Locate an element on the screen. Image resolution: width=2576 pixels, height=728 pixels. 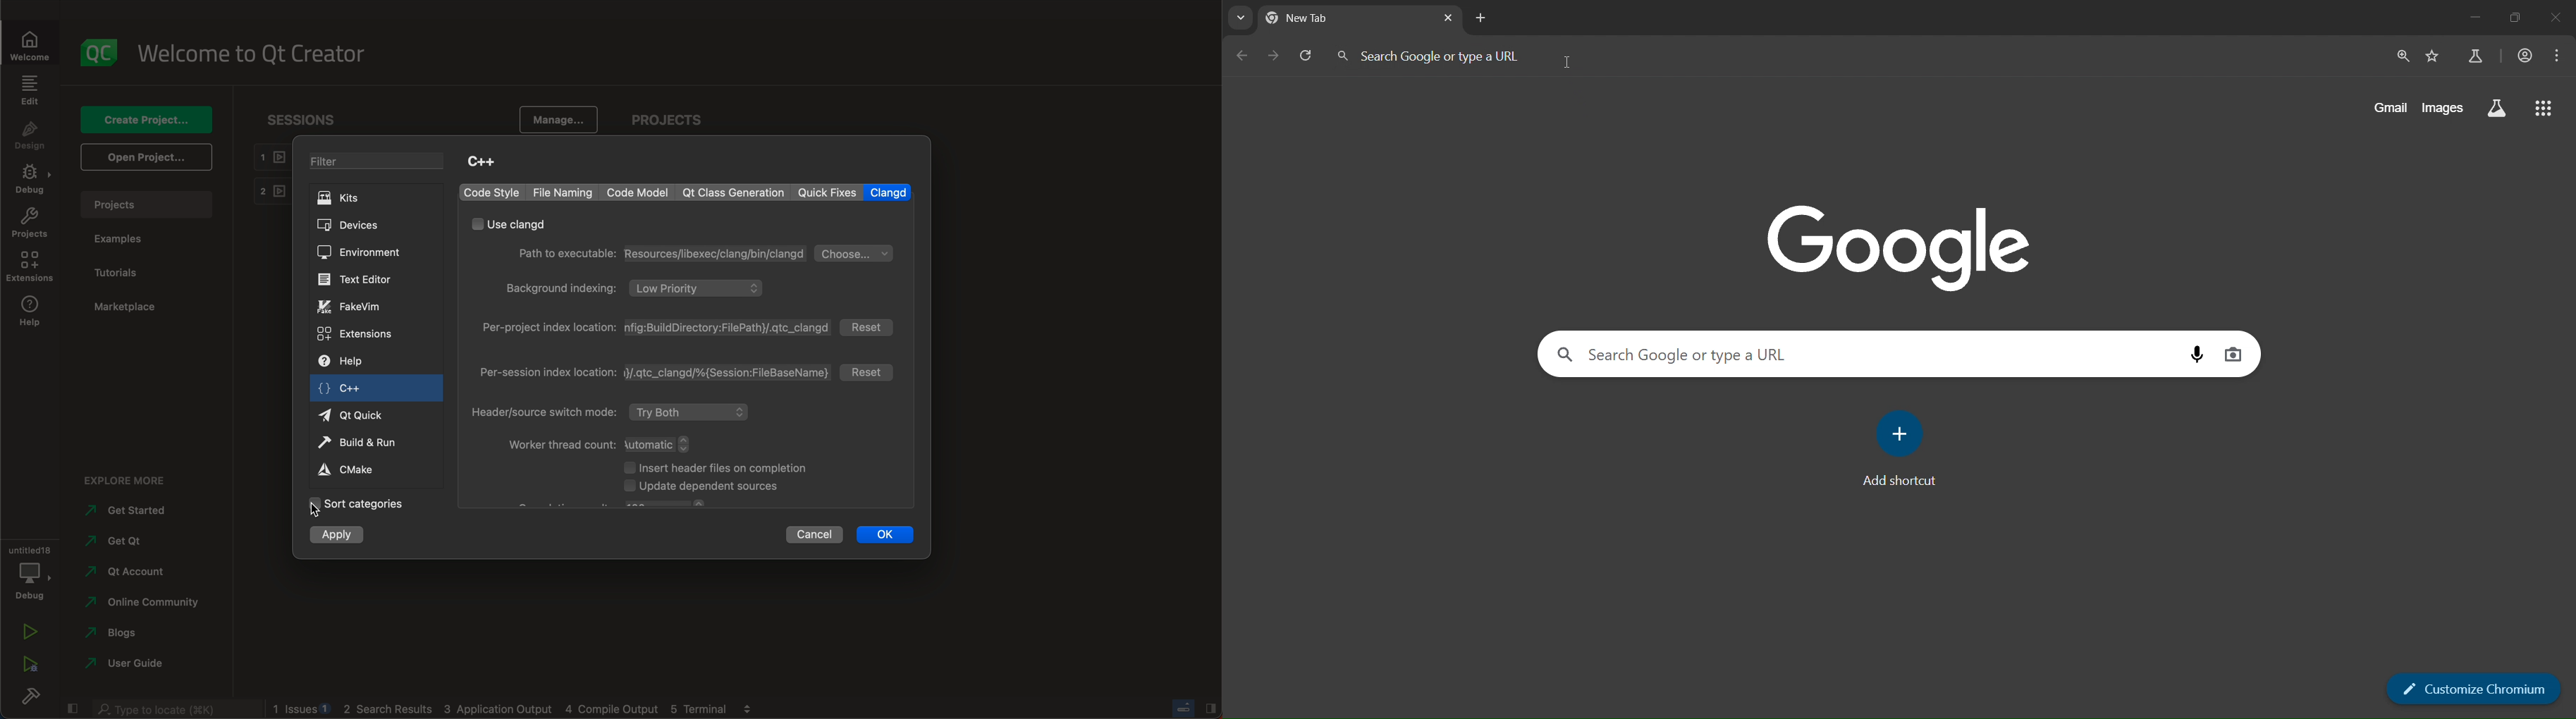
devices is located at coordinates (361, 225).